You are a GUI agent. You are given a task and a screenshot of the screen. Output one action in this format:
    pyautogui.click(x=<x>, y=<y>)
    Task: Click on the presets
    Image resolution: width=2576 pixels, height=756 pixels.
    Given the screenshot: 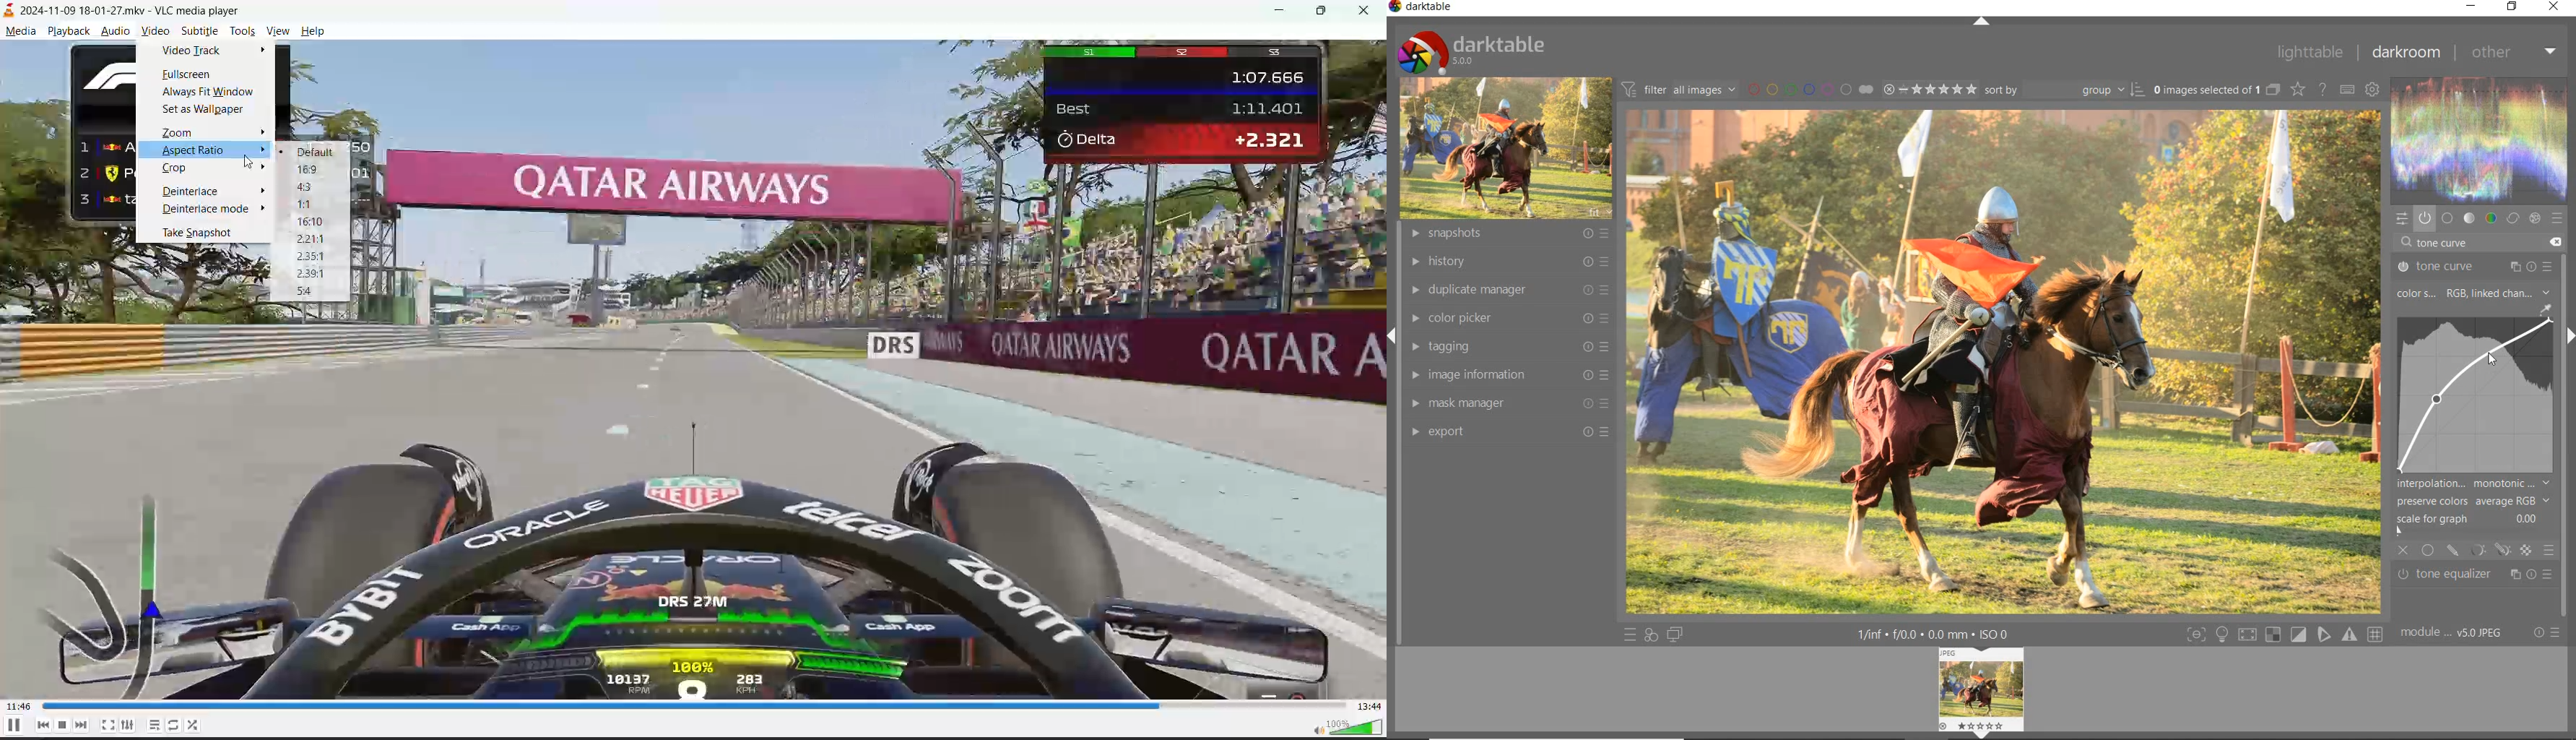 What is the action you would take?
    pyautogui.click(x=2558, y=219)
    